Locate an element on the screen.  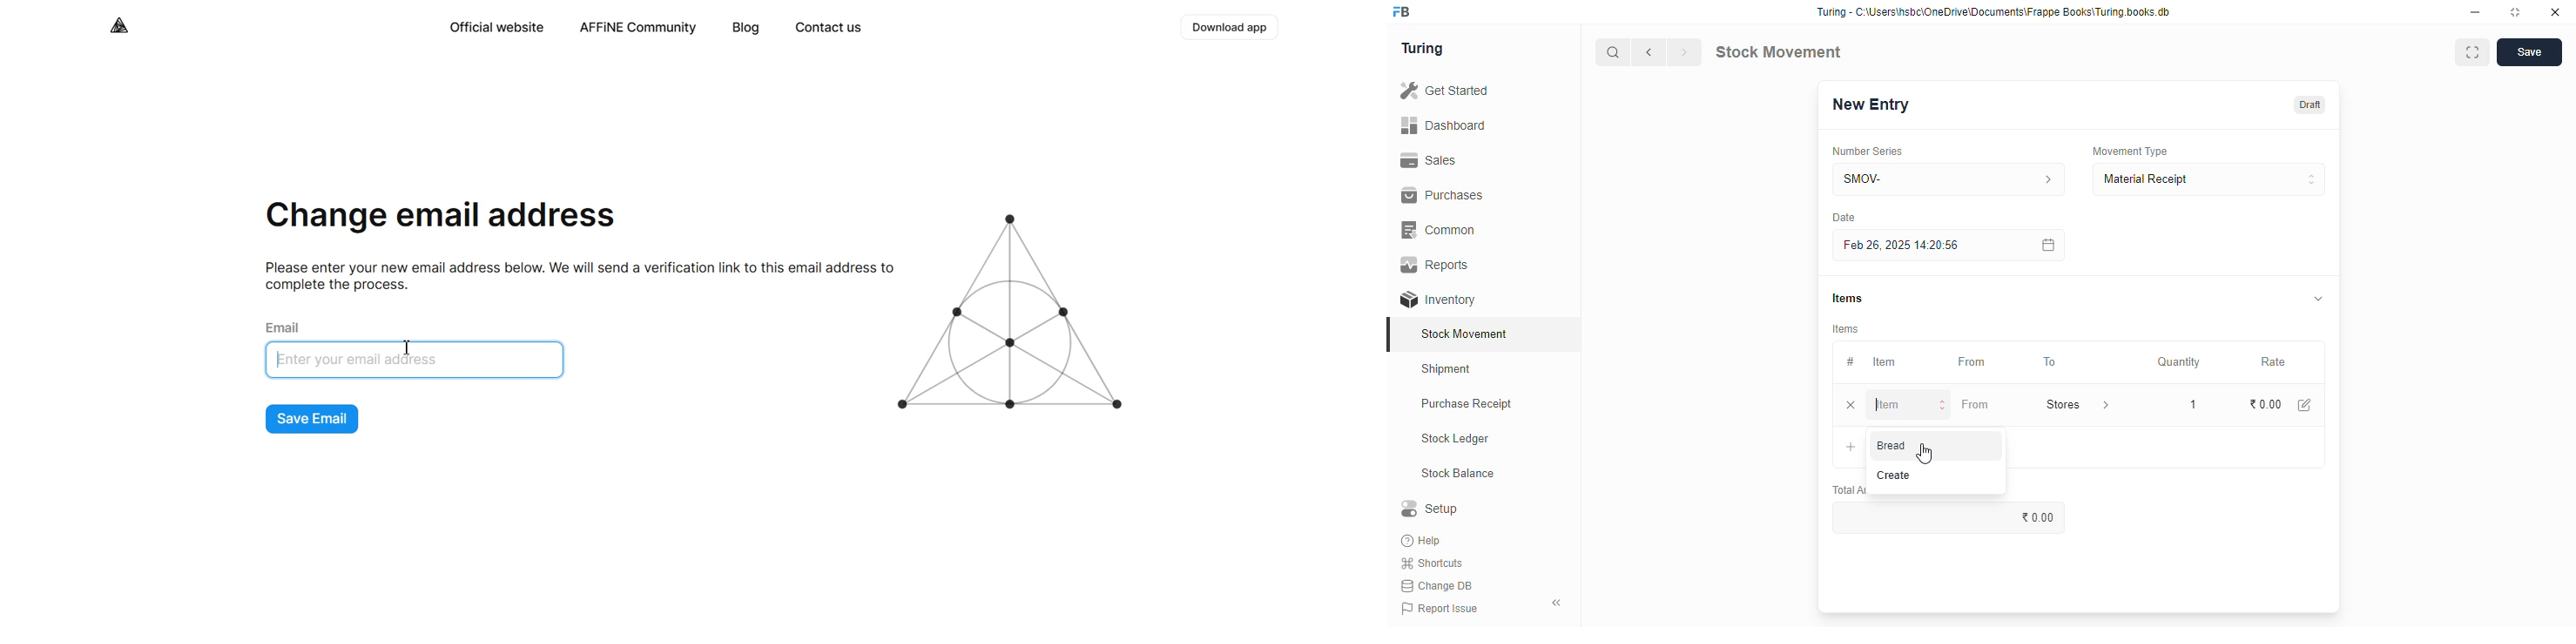
Date is located at coordinates (1844, 217).